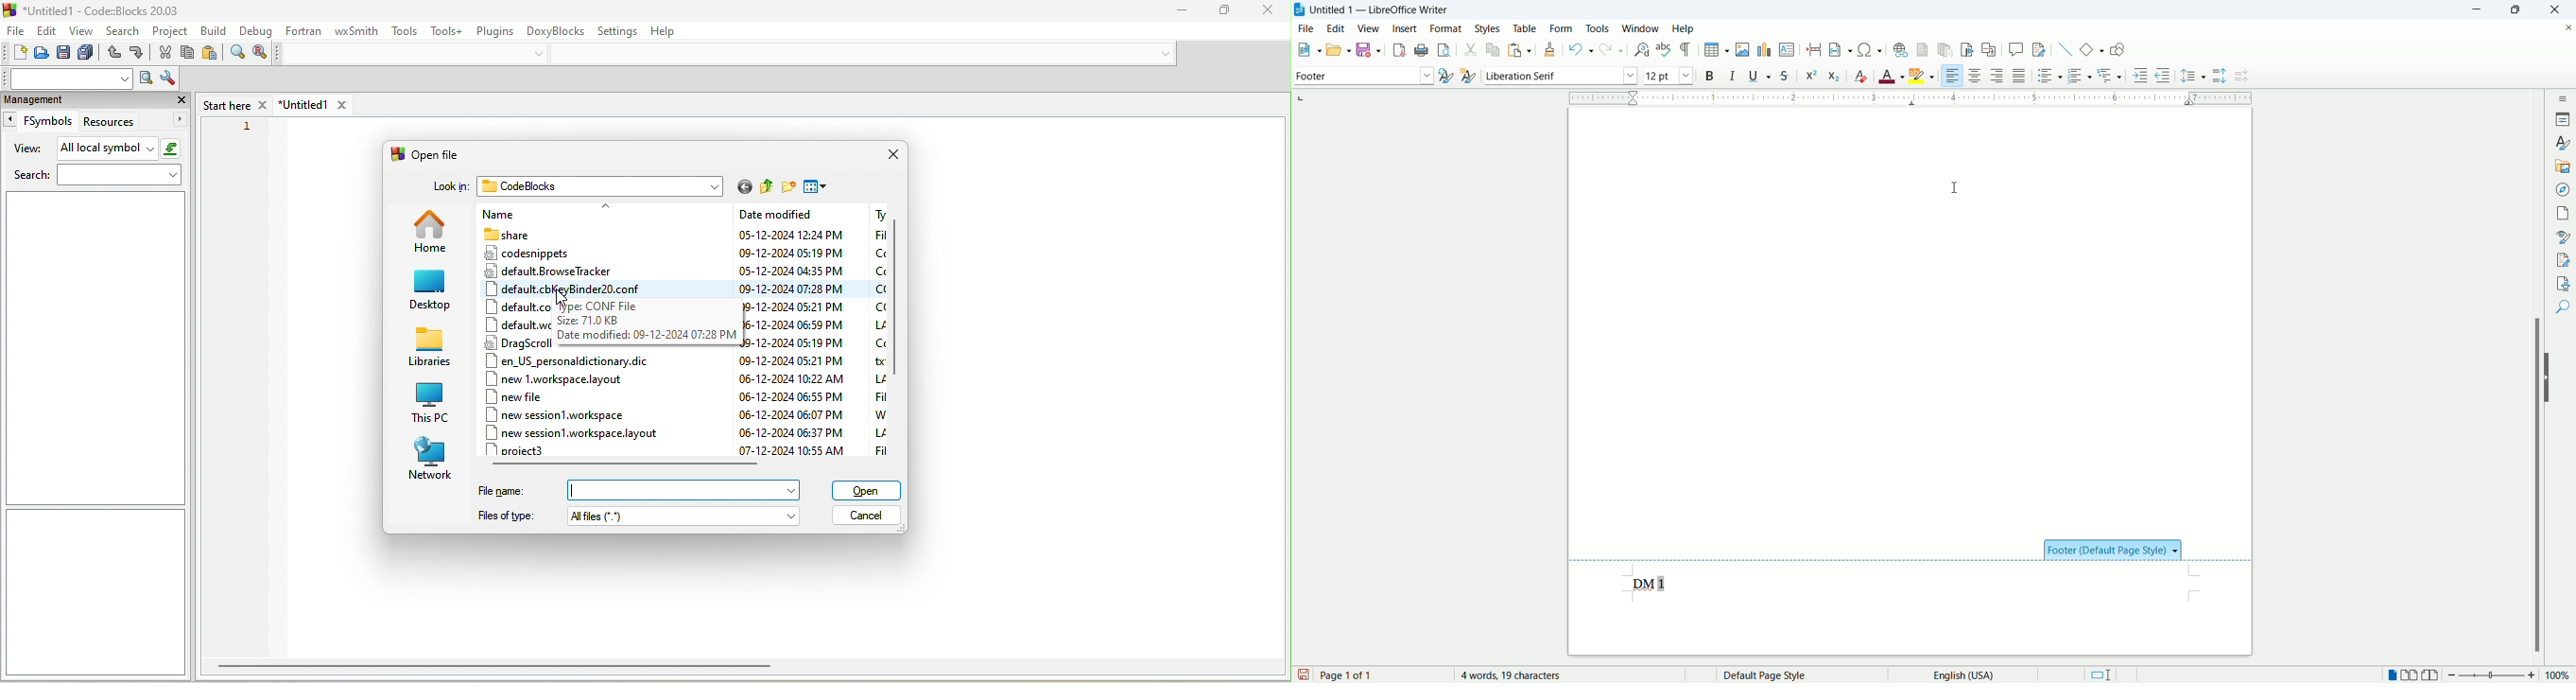  I want to click on network, so click(432, 458).